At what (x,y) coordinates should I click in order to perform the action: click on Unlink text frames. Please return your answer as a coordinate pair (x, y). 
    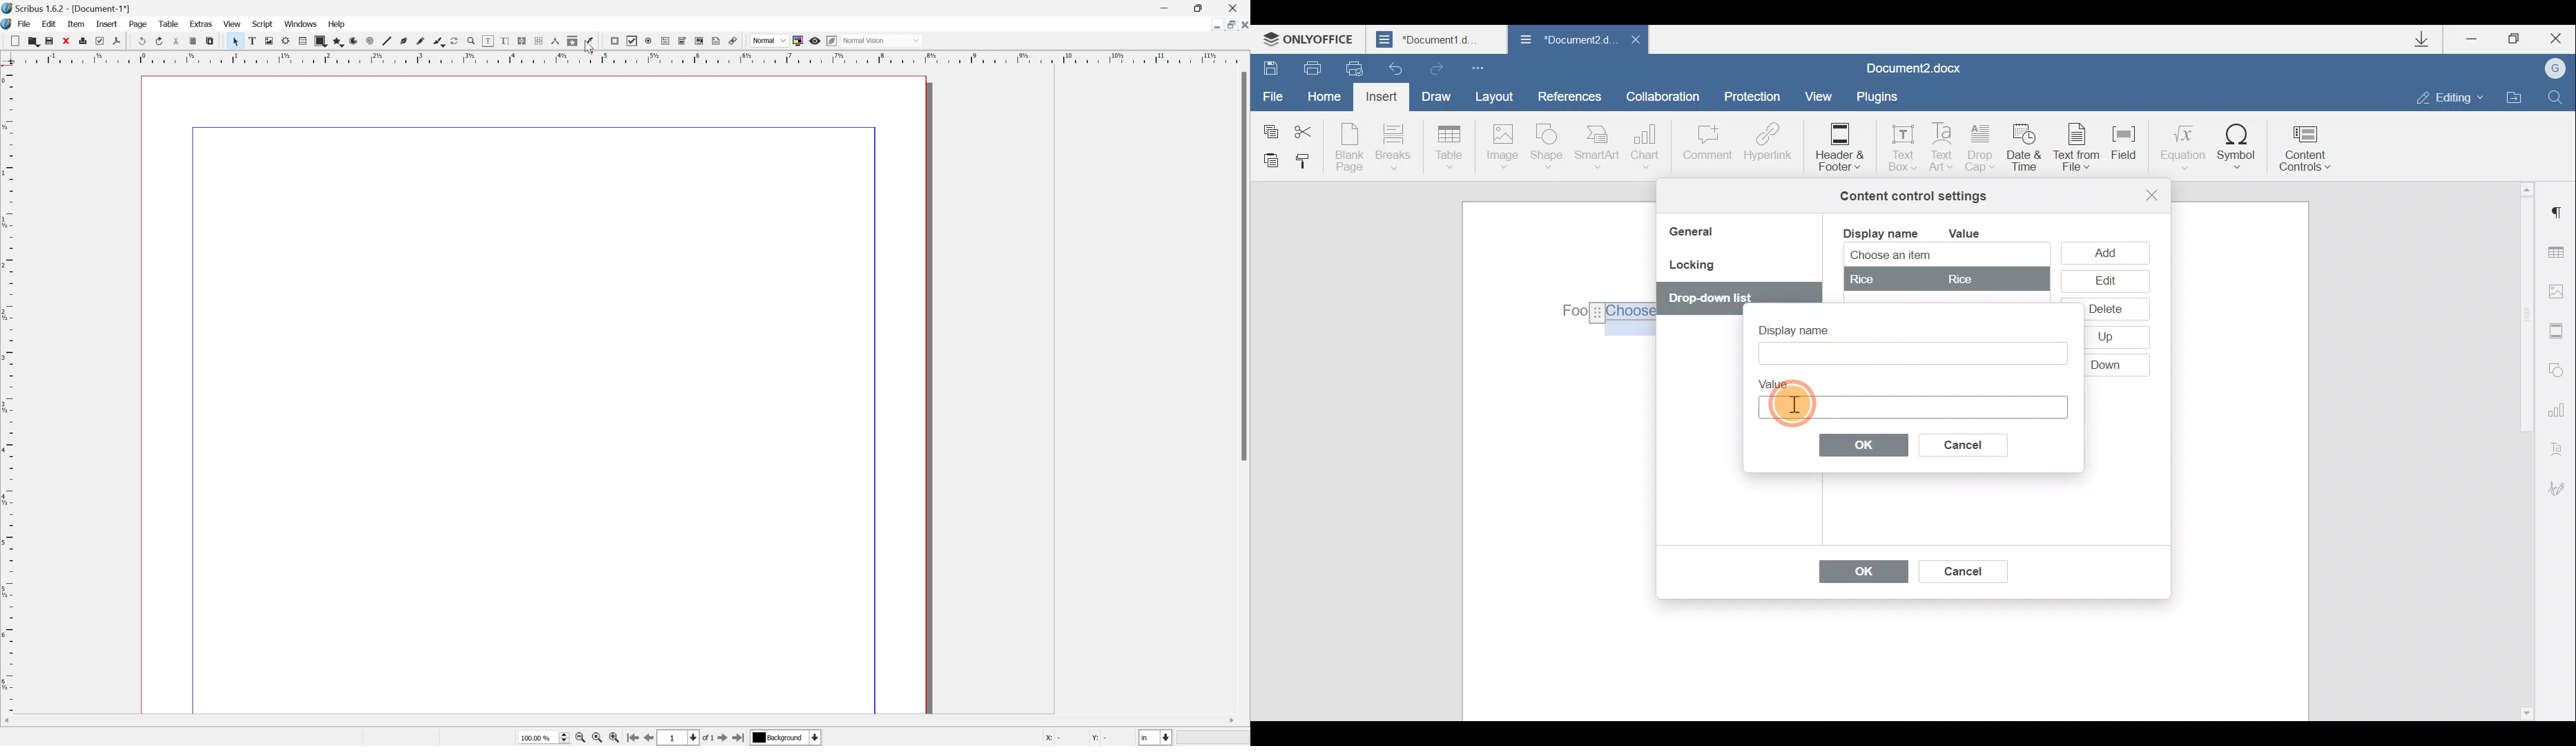
    Looking at the image, I should click on (539, 40).